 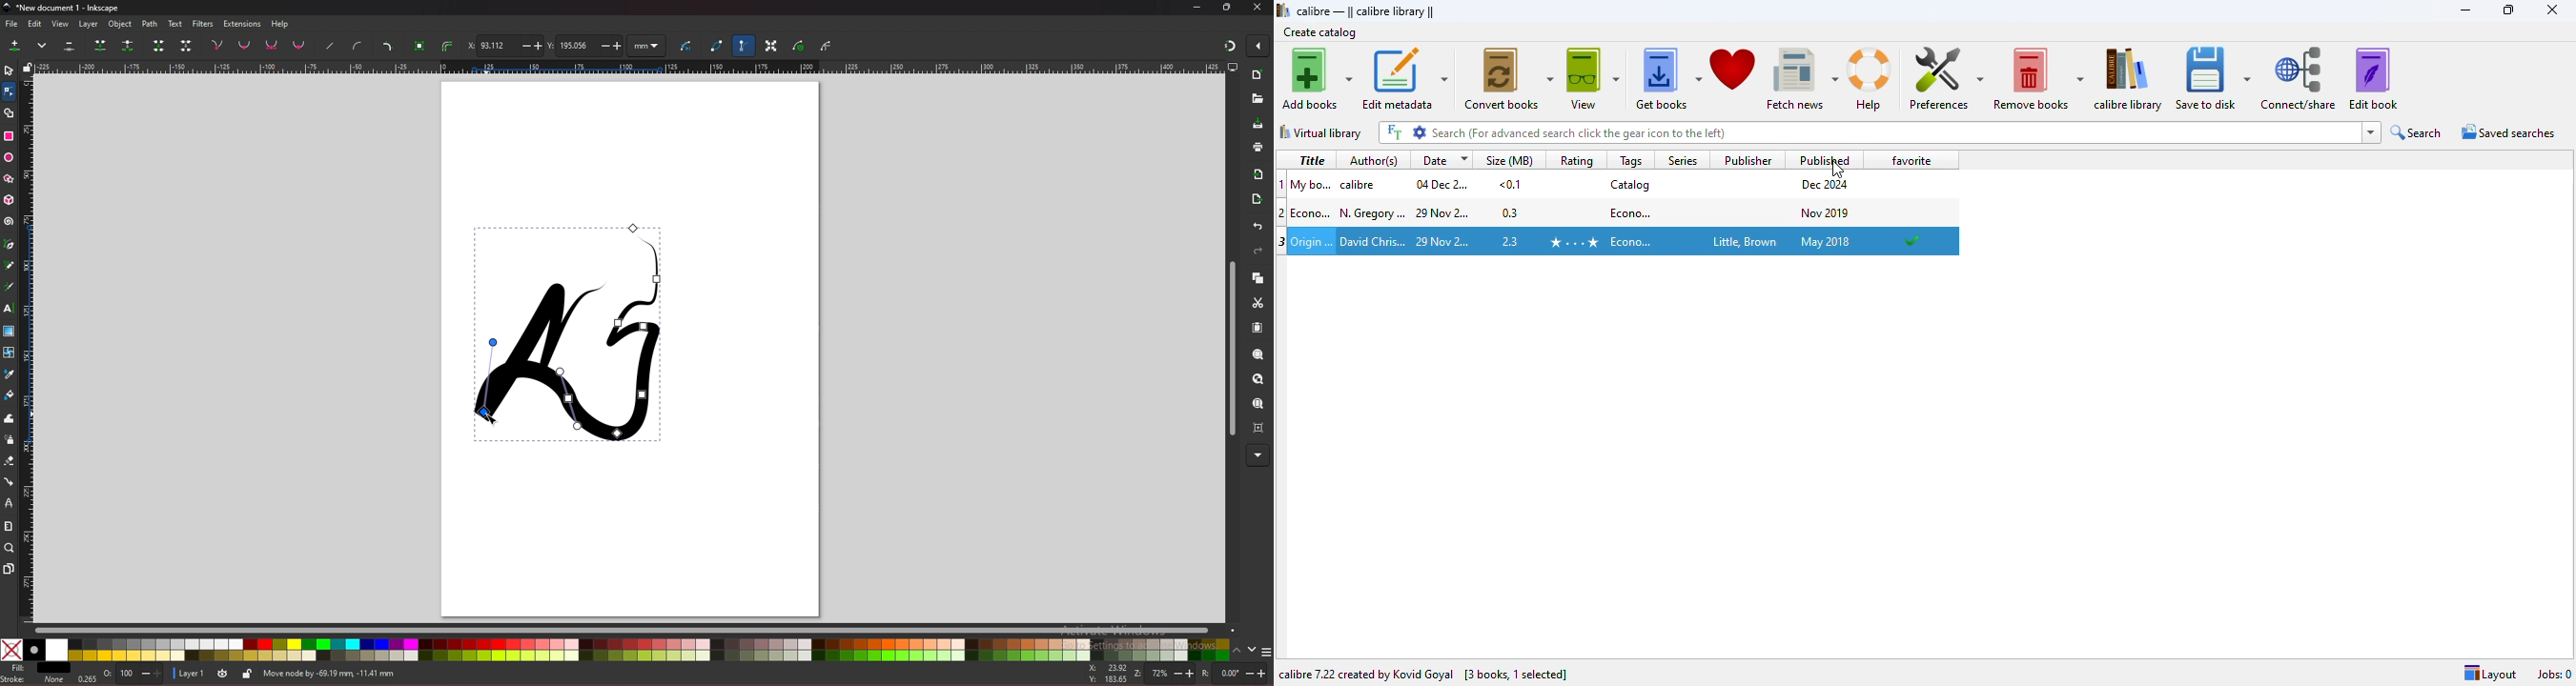 What do you see at coordinates (1283, 10) in the screenshot?
I see `logo` at bounding box center [1283, 10].